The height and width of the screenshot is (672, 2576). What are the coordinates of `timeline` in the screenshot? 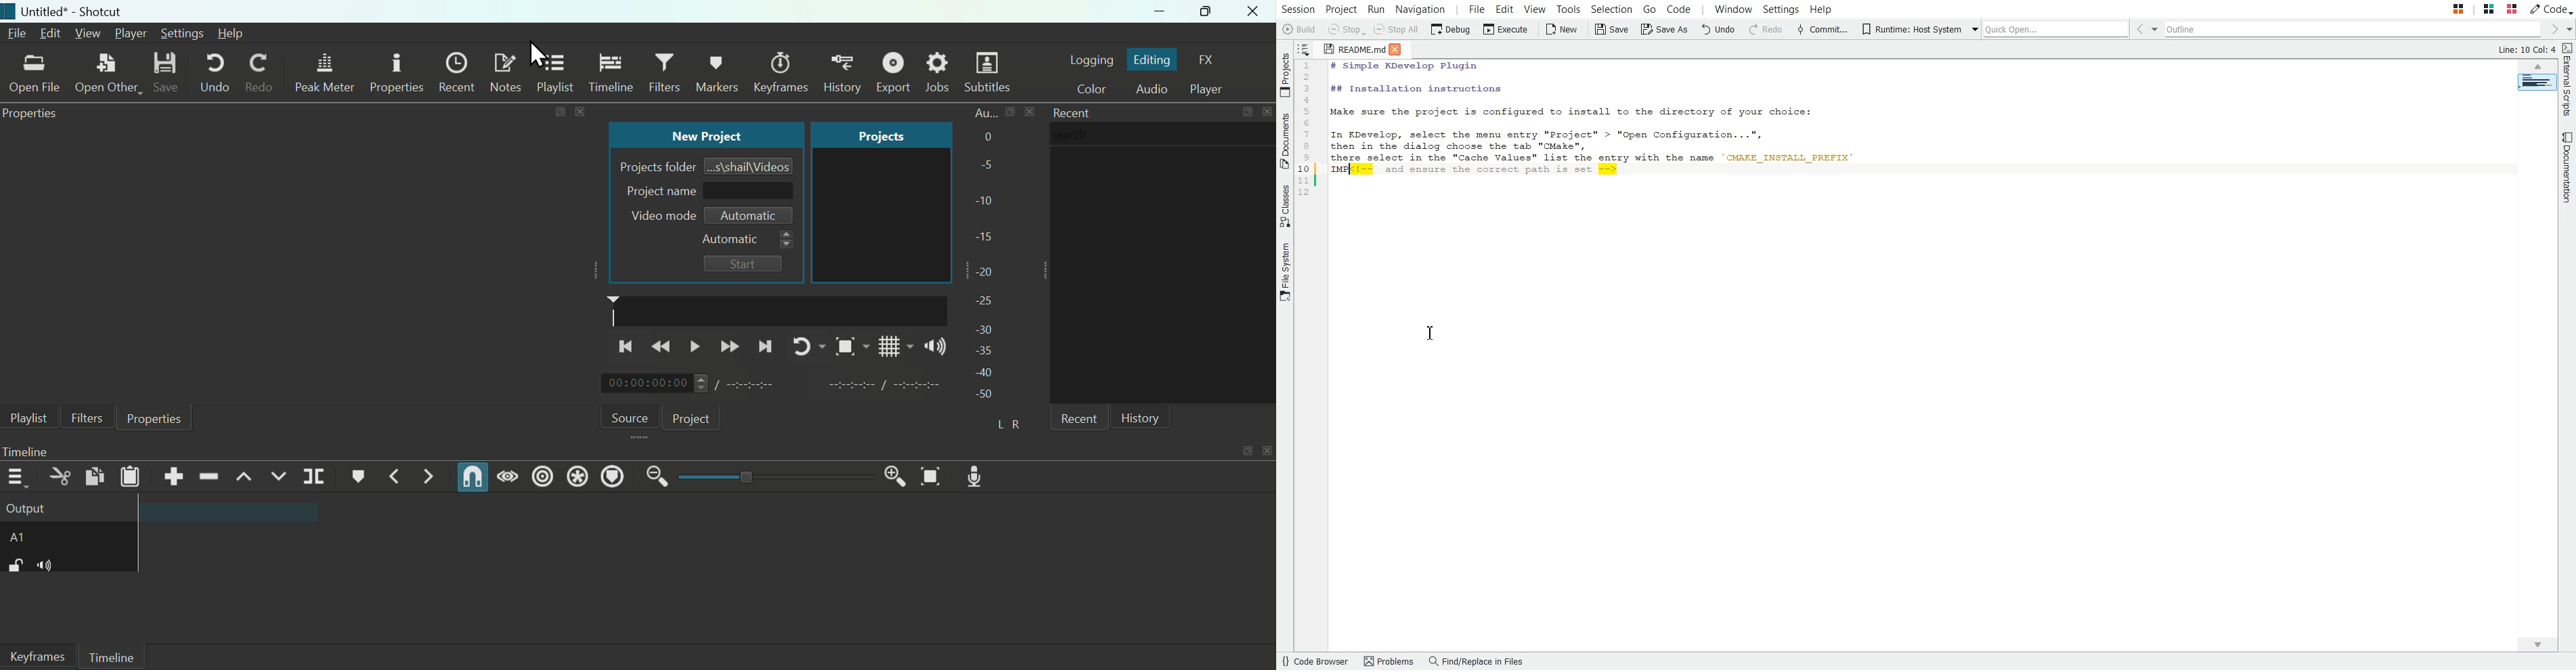 It's located at (778, 310).